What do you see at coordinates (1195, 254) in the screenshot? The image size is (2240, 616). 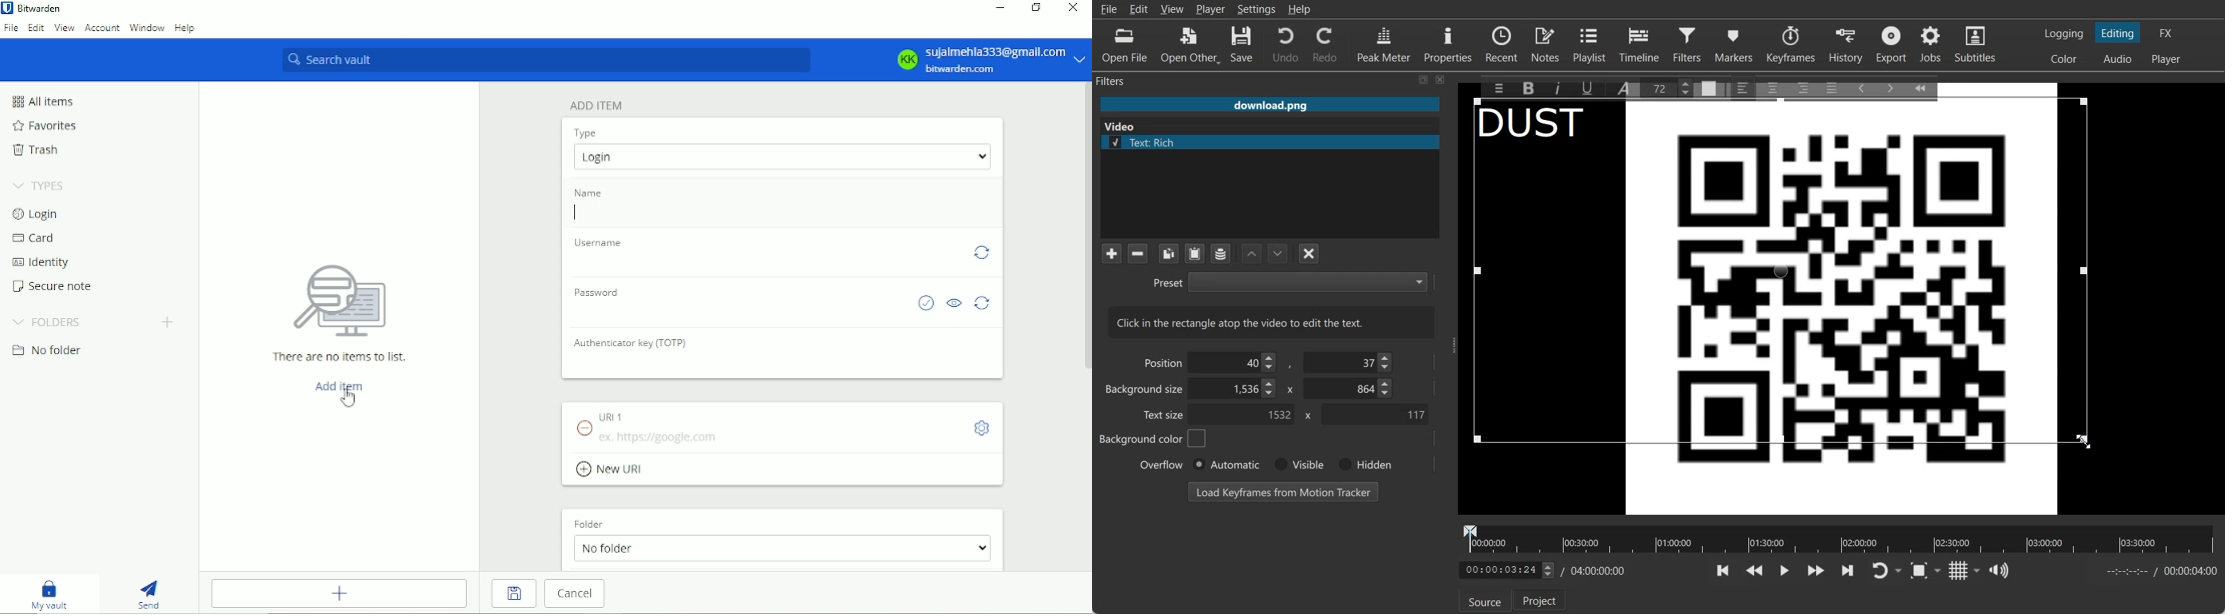 I see `Paste Filters` at bounding box center [1195, 254].